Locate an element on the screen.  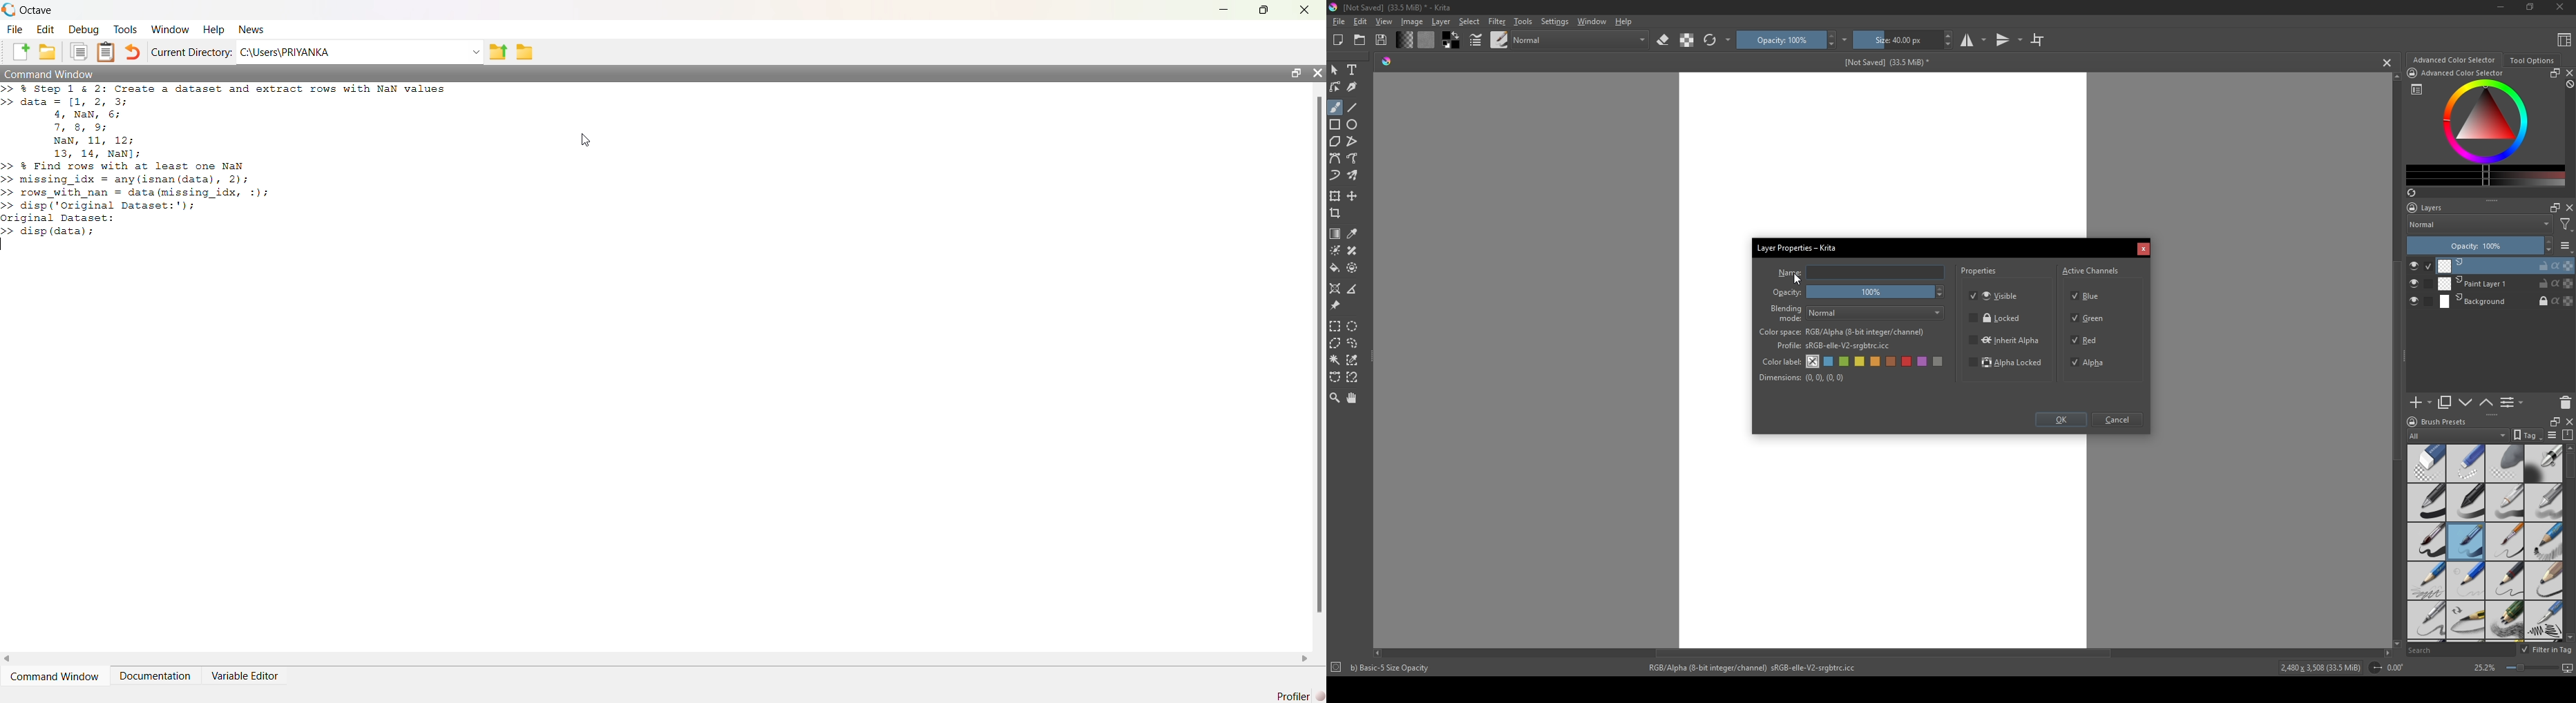
Brush presets is located at coordinates (2445, 422).